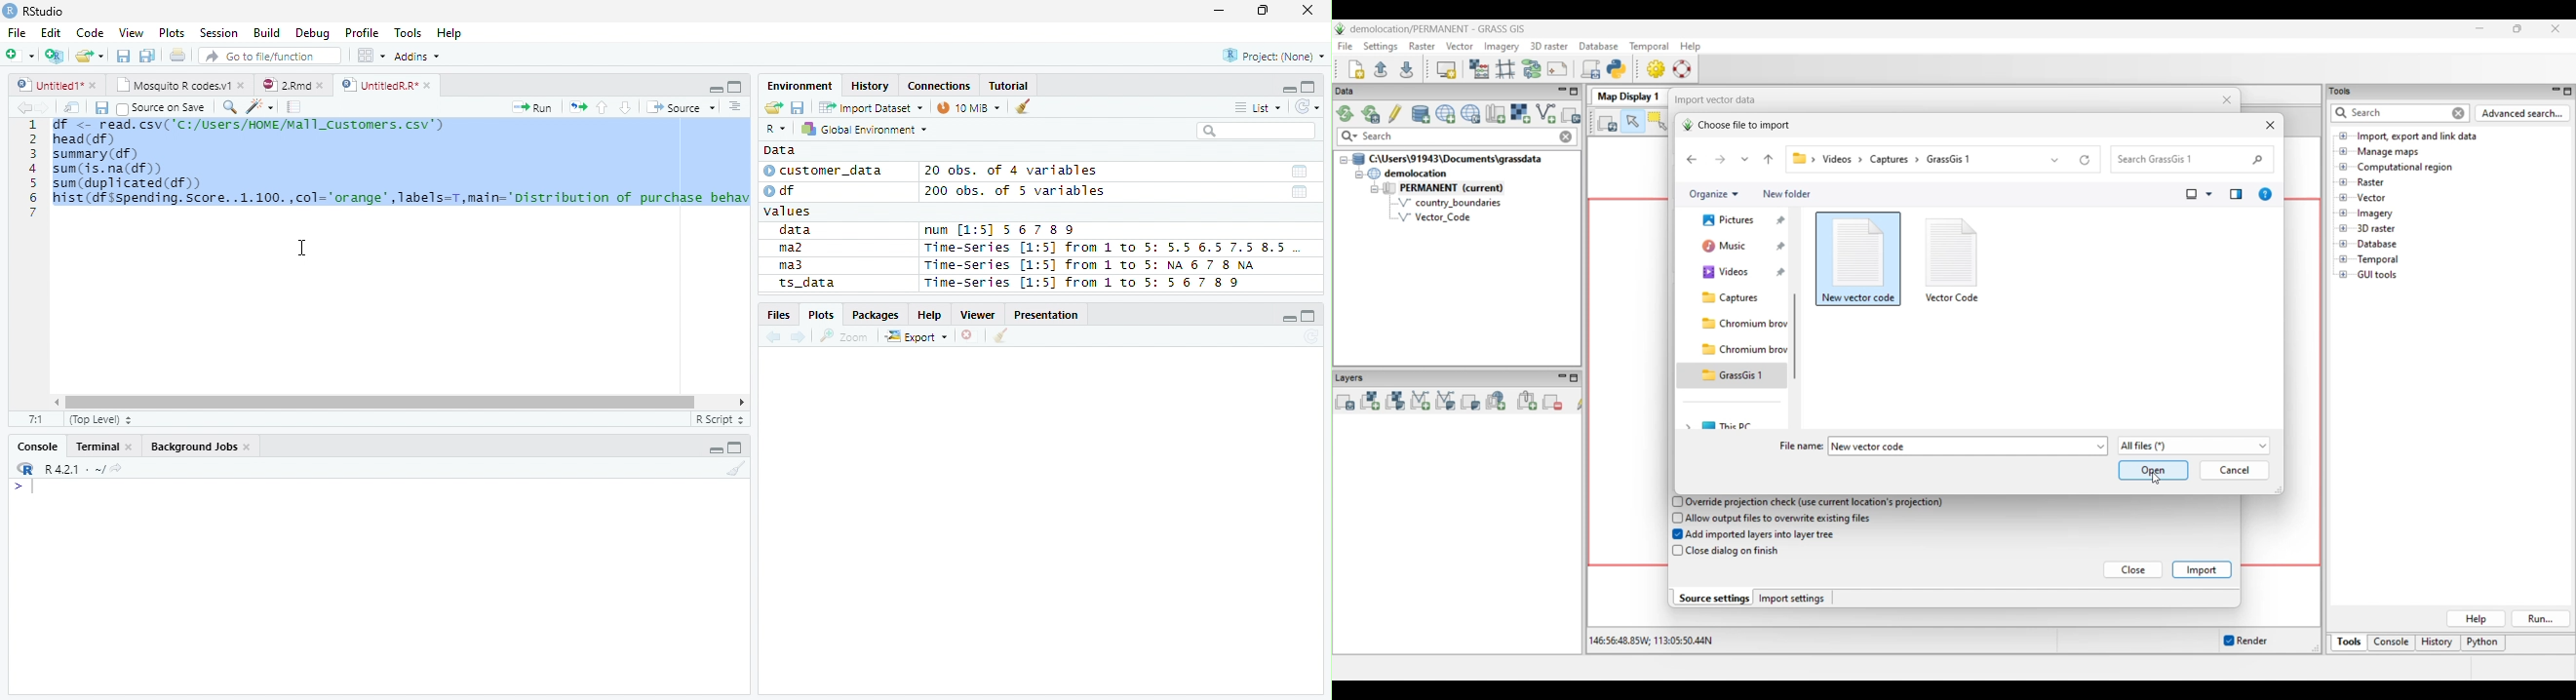  What do you see at coordinates (180, 86) in the screenshot?
I see `Mosquito T codes.v1` at bounding box center [180, 86].